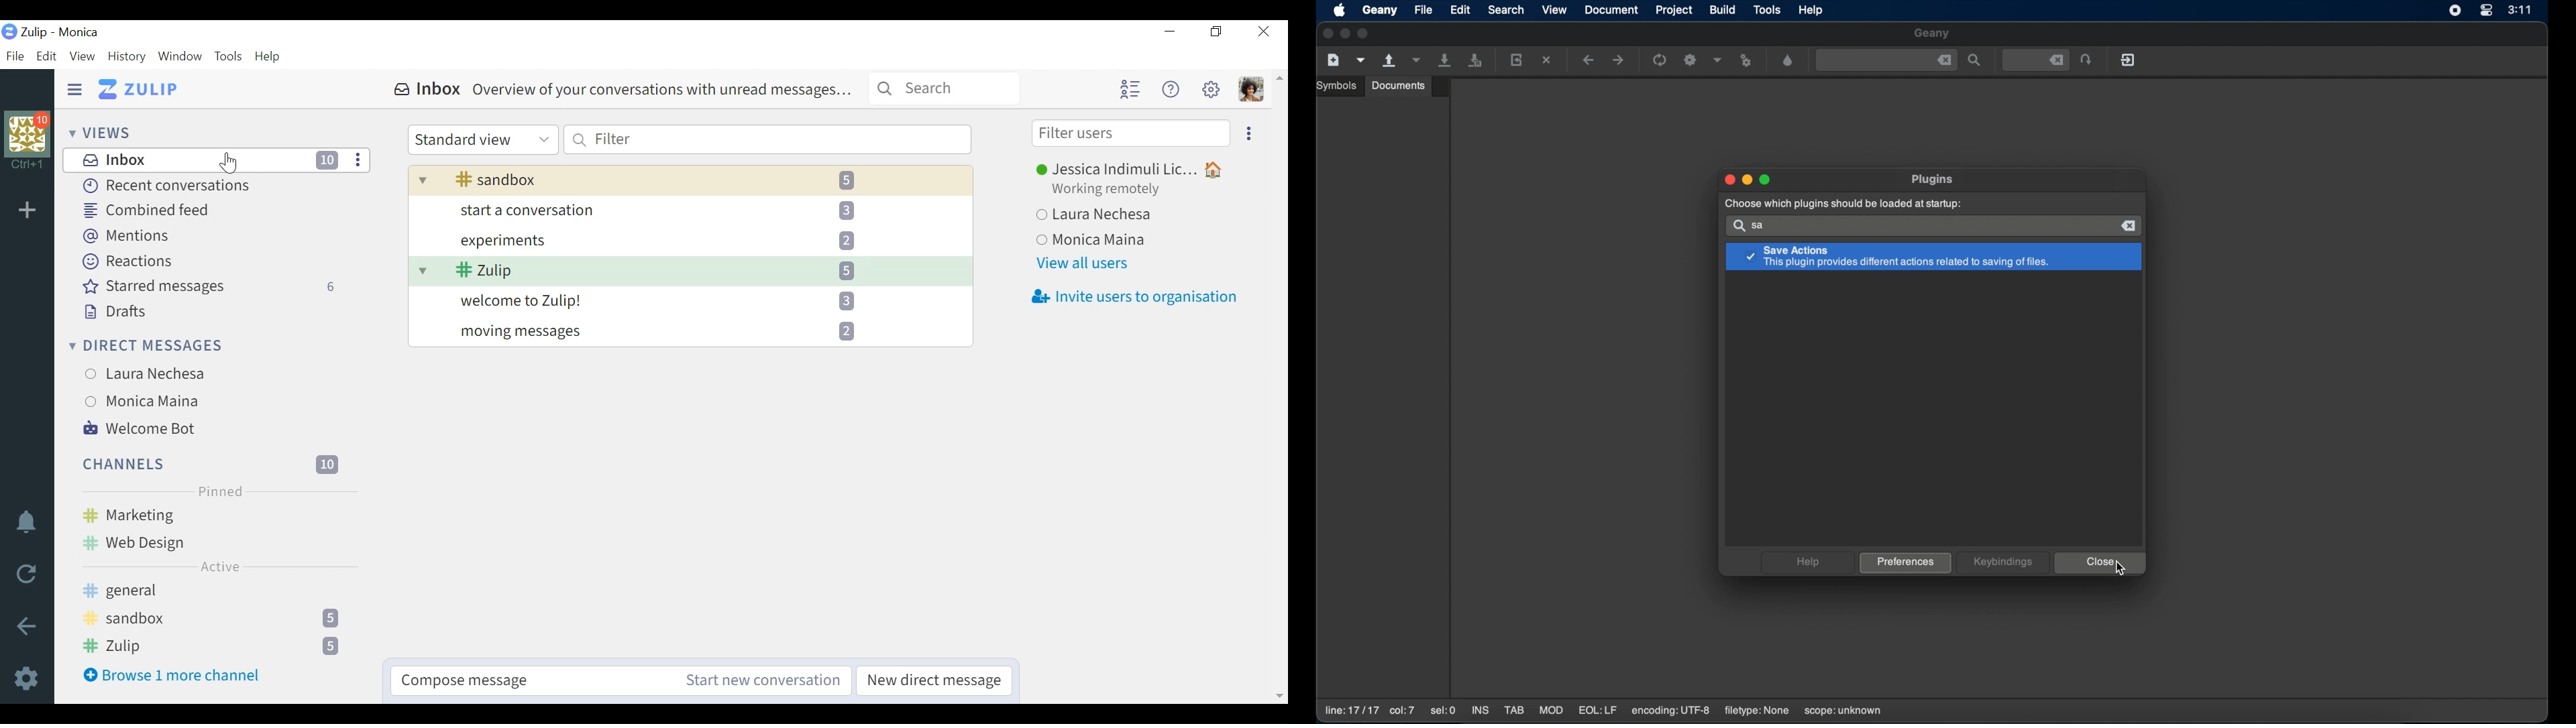  What do you see at coordinates (1365, 34) in the screenshot?
I see `maximize` at bounding box center [1365, 34].